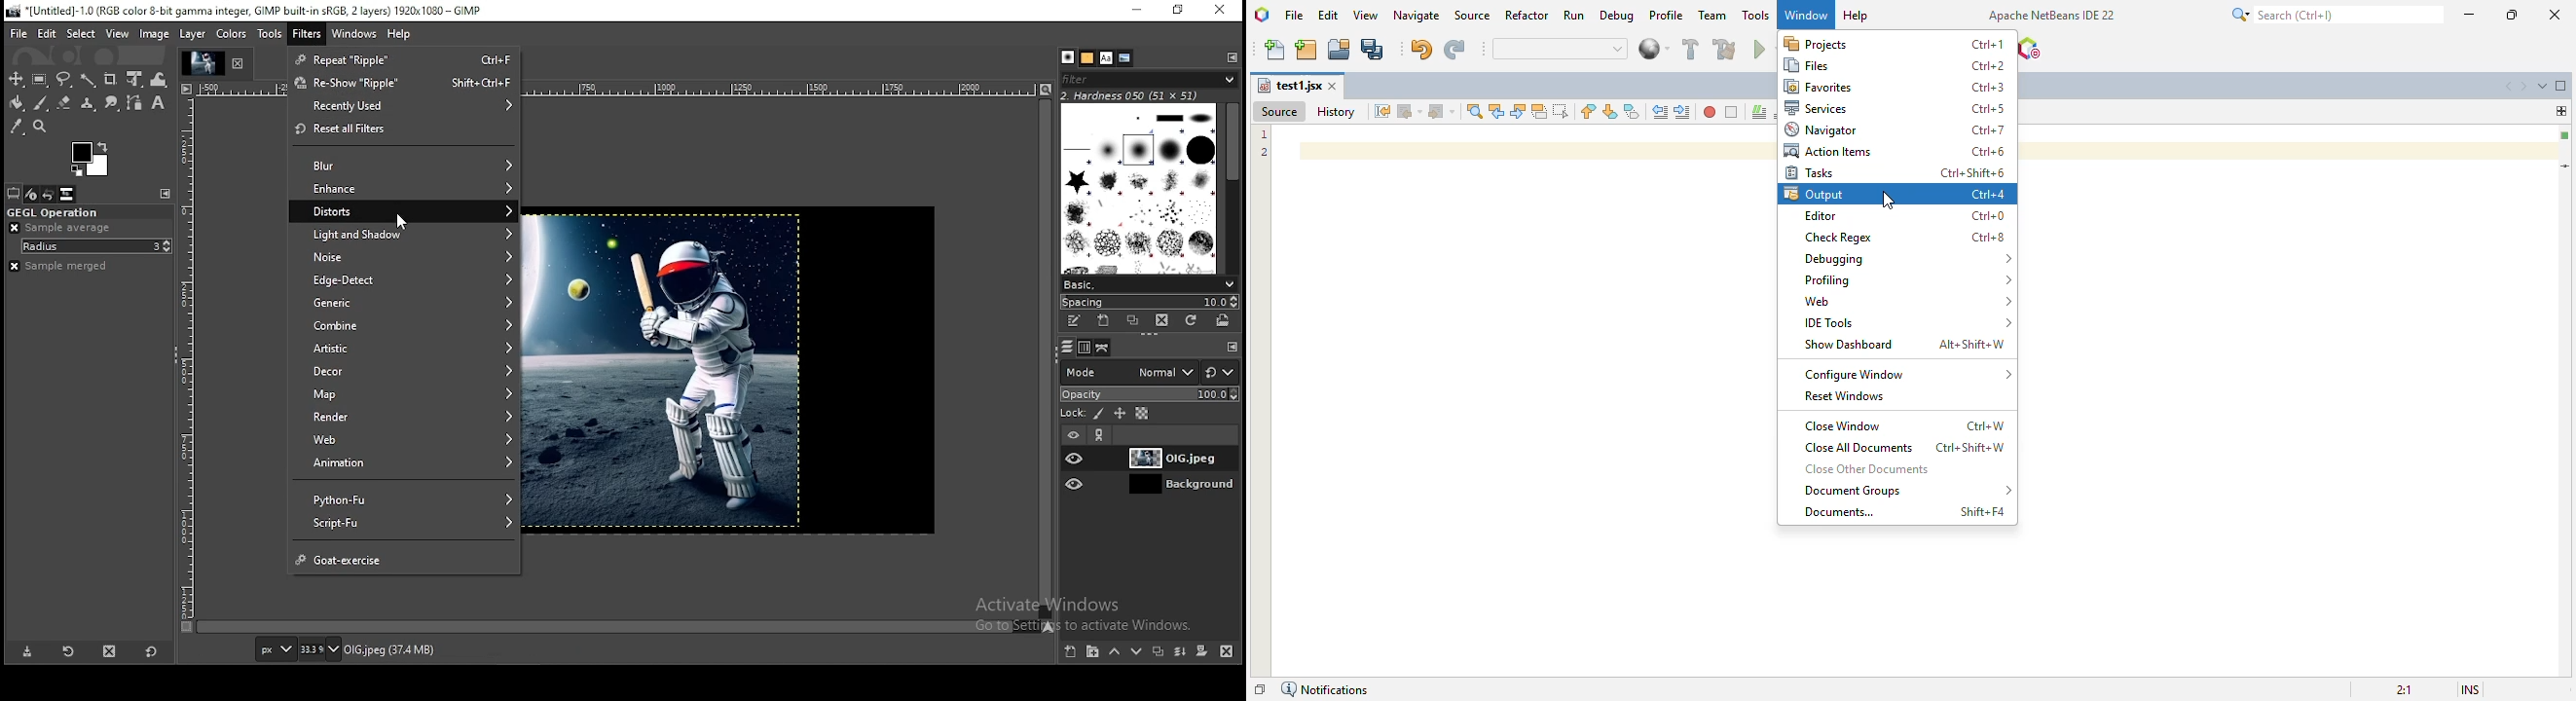  Describe the element at coordinates (407, 132) in the screenshot. I see `reset all filters` at that location.